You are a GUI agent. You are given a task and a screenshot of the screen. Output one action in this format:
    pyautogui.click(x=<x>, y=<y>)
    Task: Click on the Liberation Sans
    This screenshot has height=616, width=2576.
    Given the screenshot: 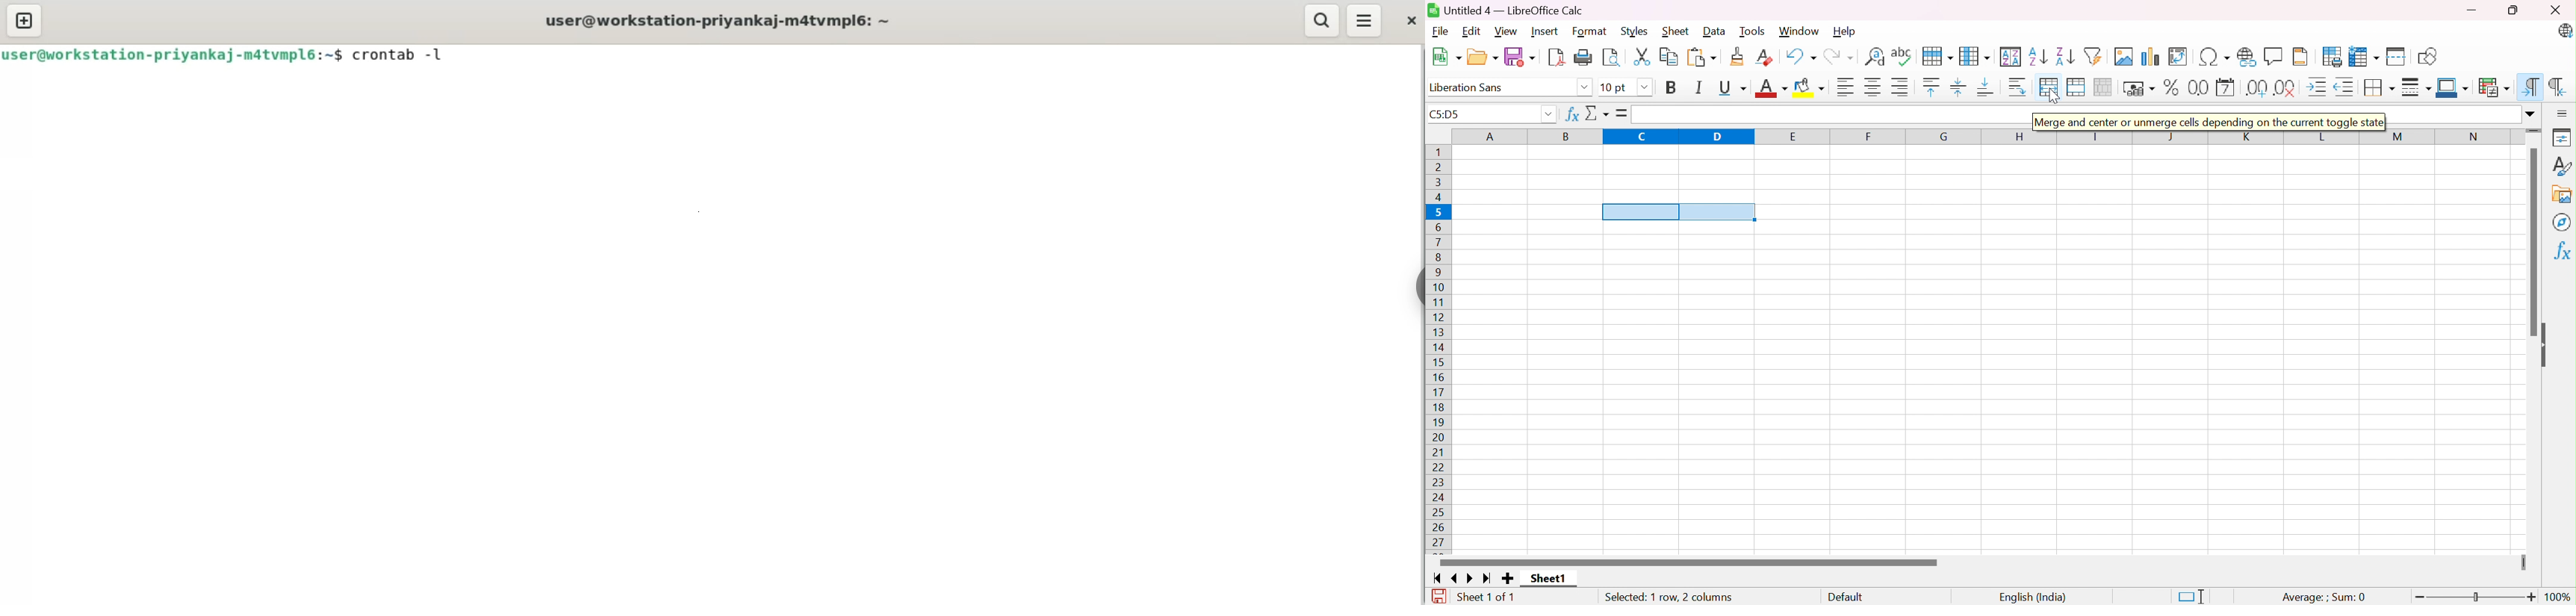 What is the action you would take?
    pyautogui.click(x=1469, y=87)
    